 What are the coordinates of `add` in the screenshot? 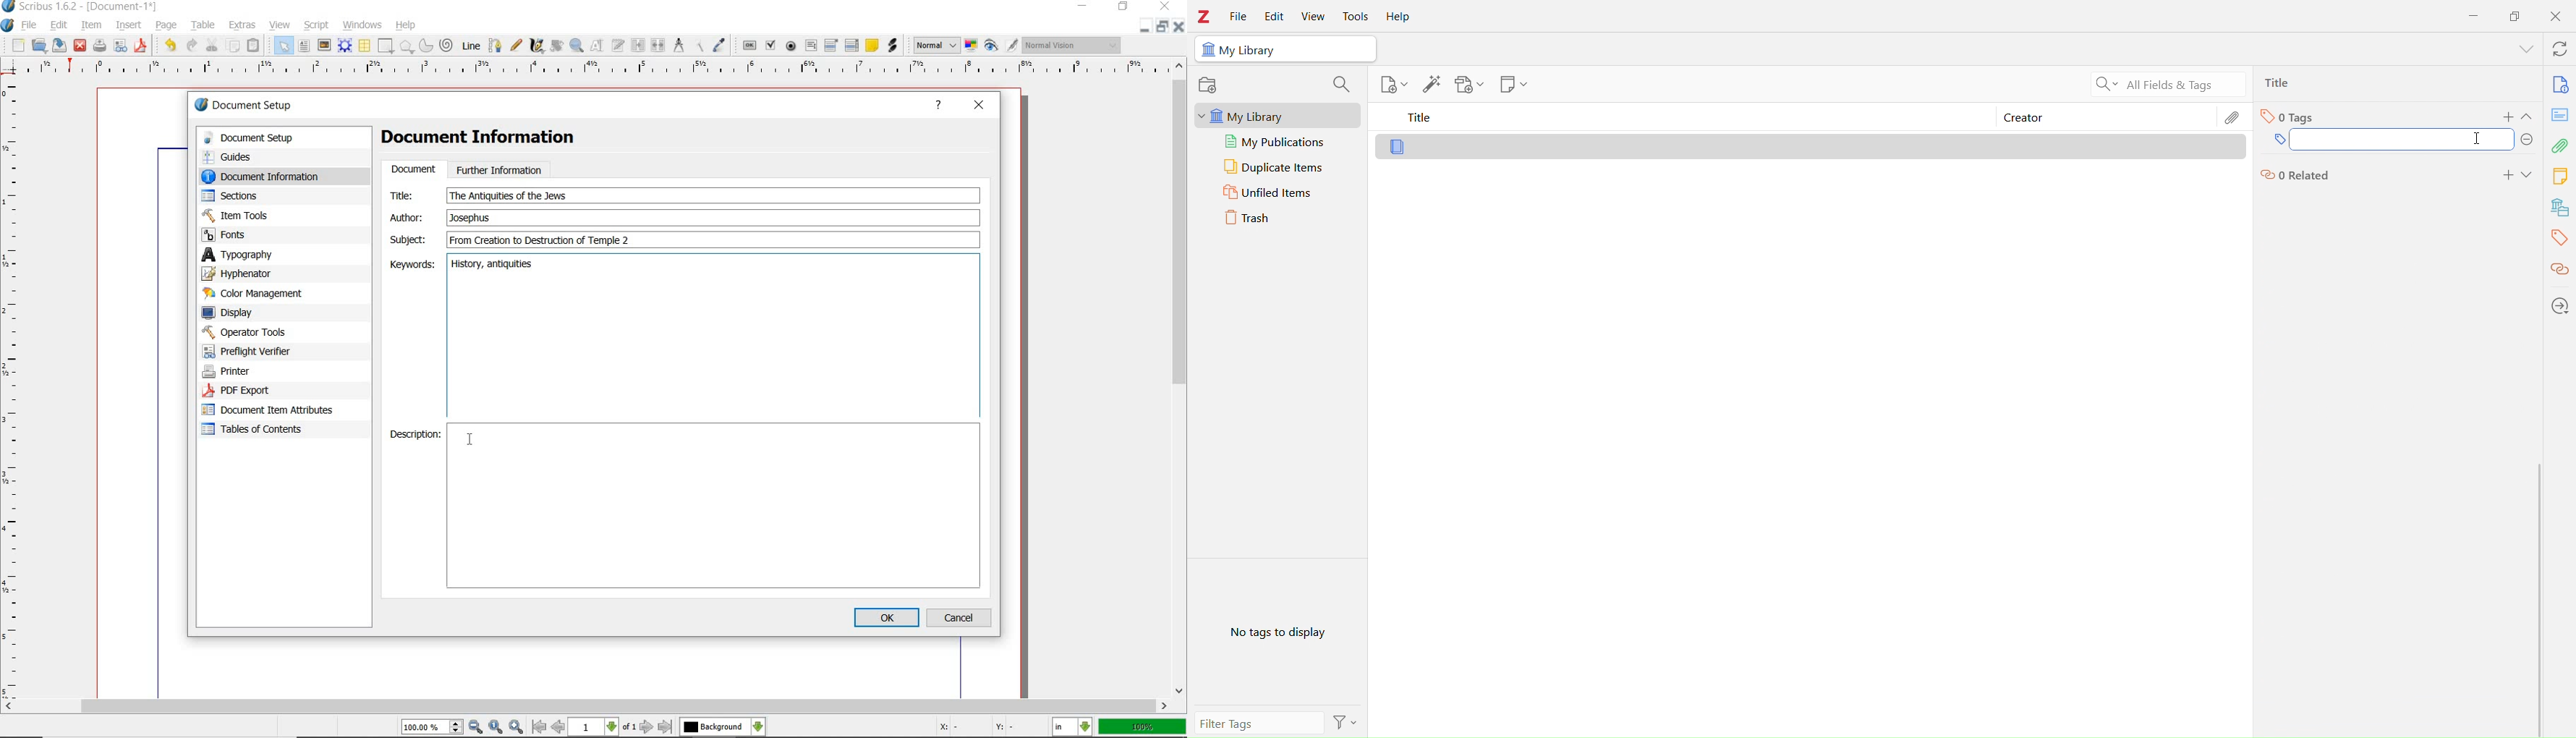 It's located at (2504, 174).